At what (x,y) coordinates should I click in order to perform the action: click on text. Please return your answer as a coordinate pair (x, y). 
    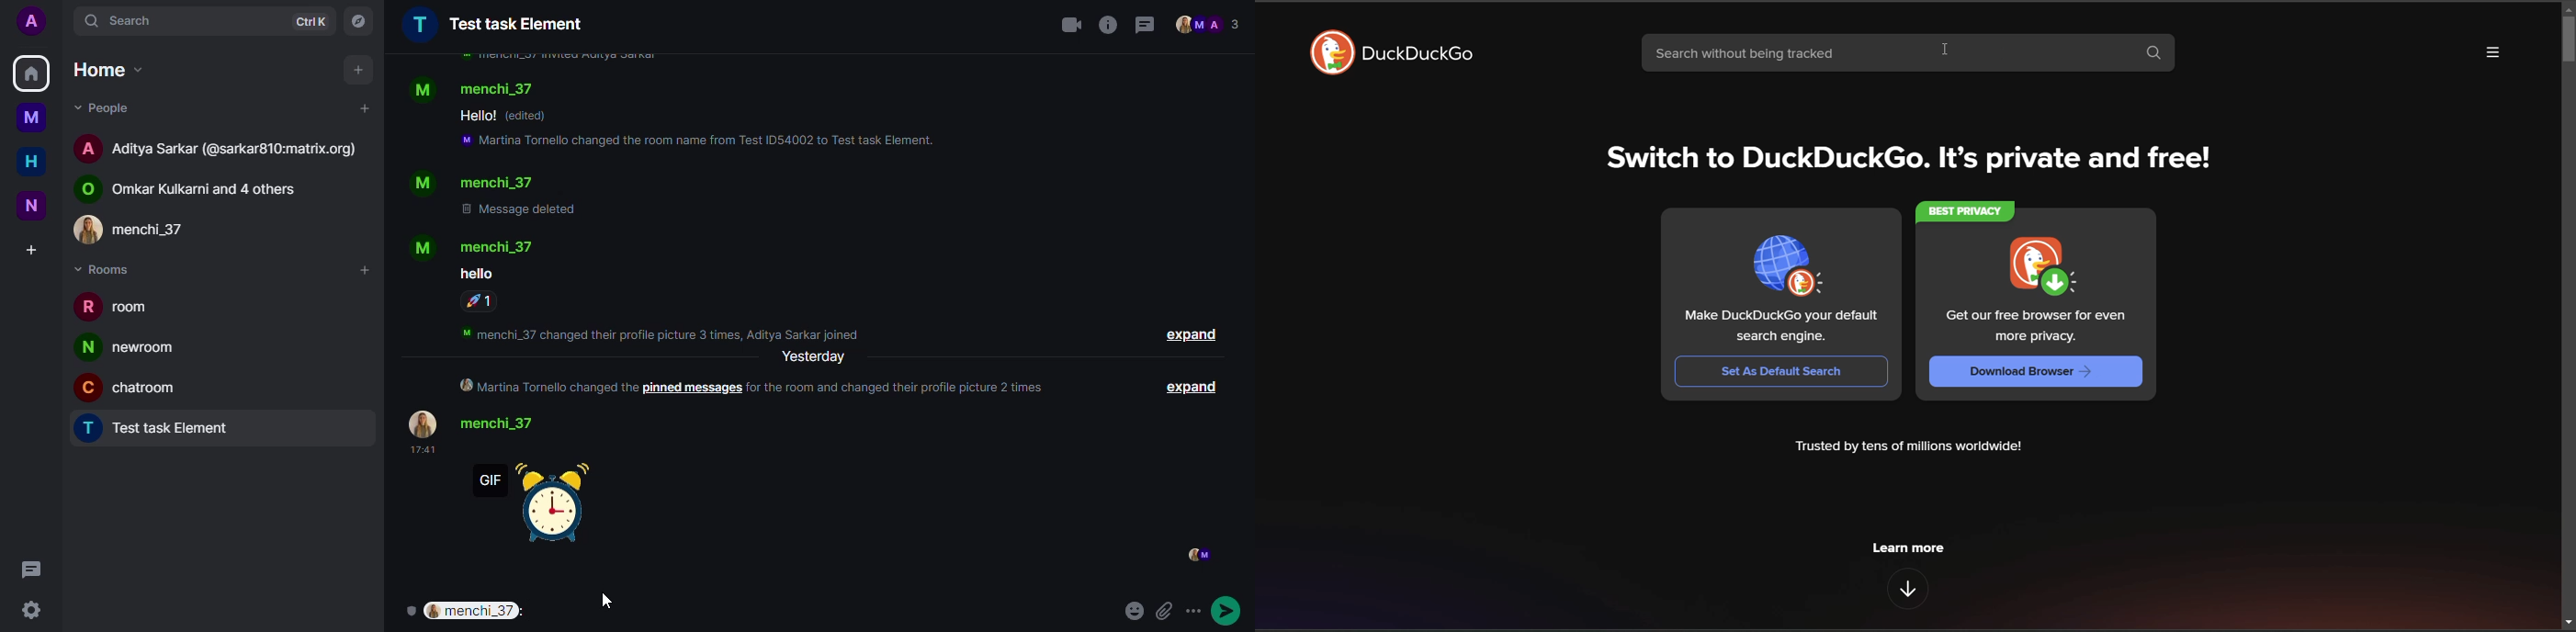
    Looking at the image, I should click on (476, 273).